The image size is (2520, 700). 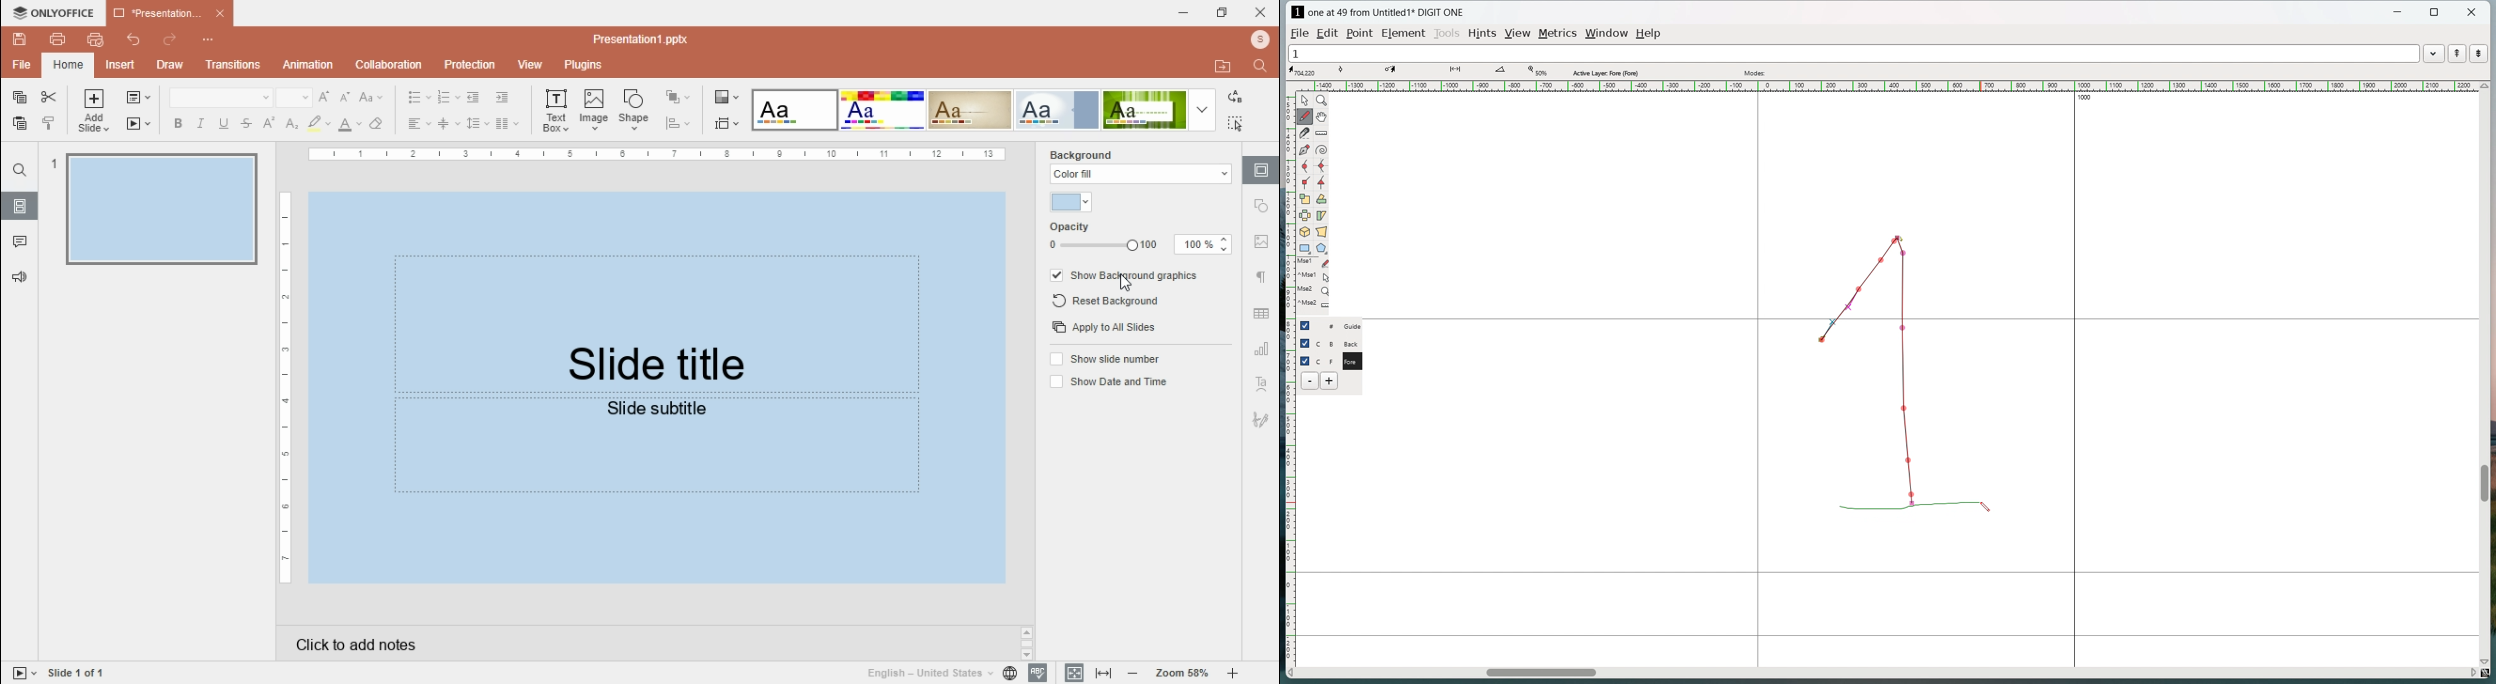 I want to click on arrange shape, so click(x=676, y=97).